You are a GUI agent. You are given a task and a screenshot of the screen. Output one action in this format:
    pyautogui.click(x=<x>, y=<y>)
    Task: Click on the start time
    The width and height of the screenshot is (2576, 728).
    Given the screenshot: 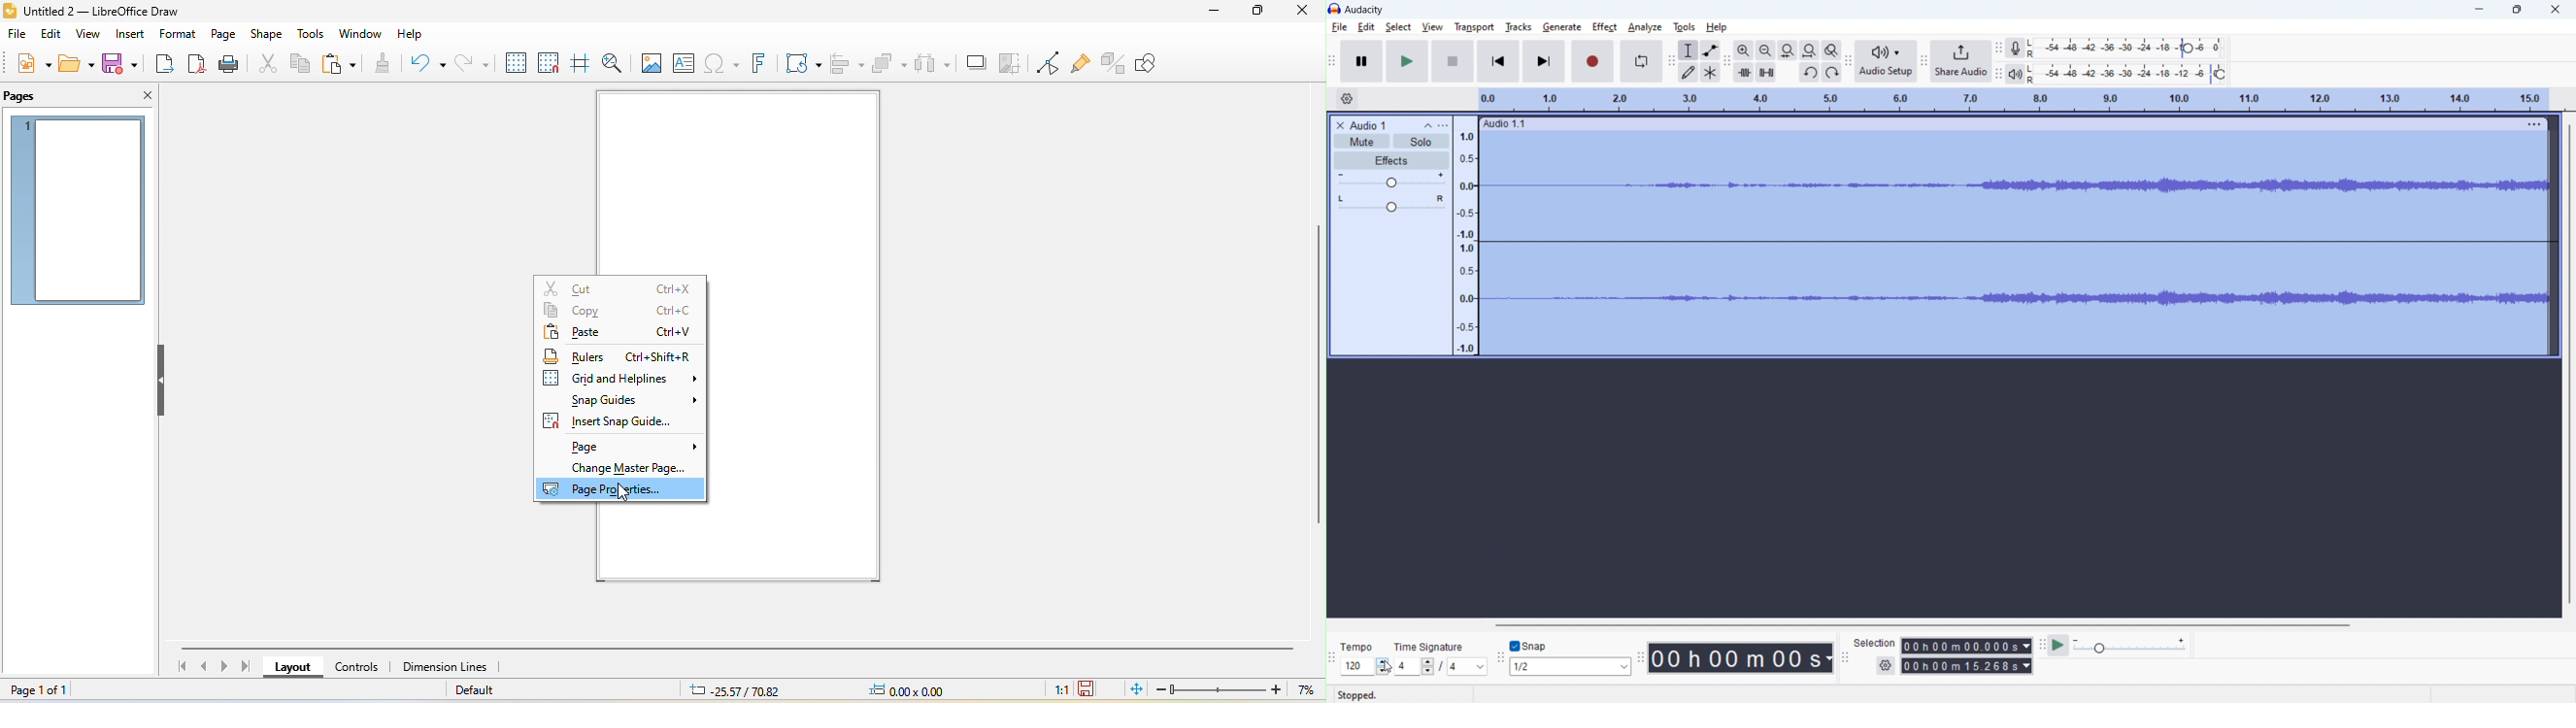 What is the action you would take?
    pyautogui.click(x=1967, y=646)
    